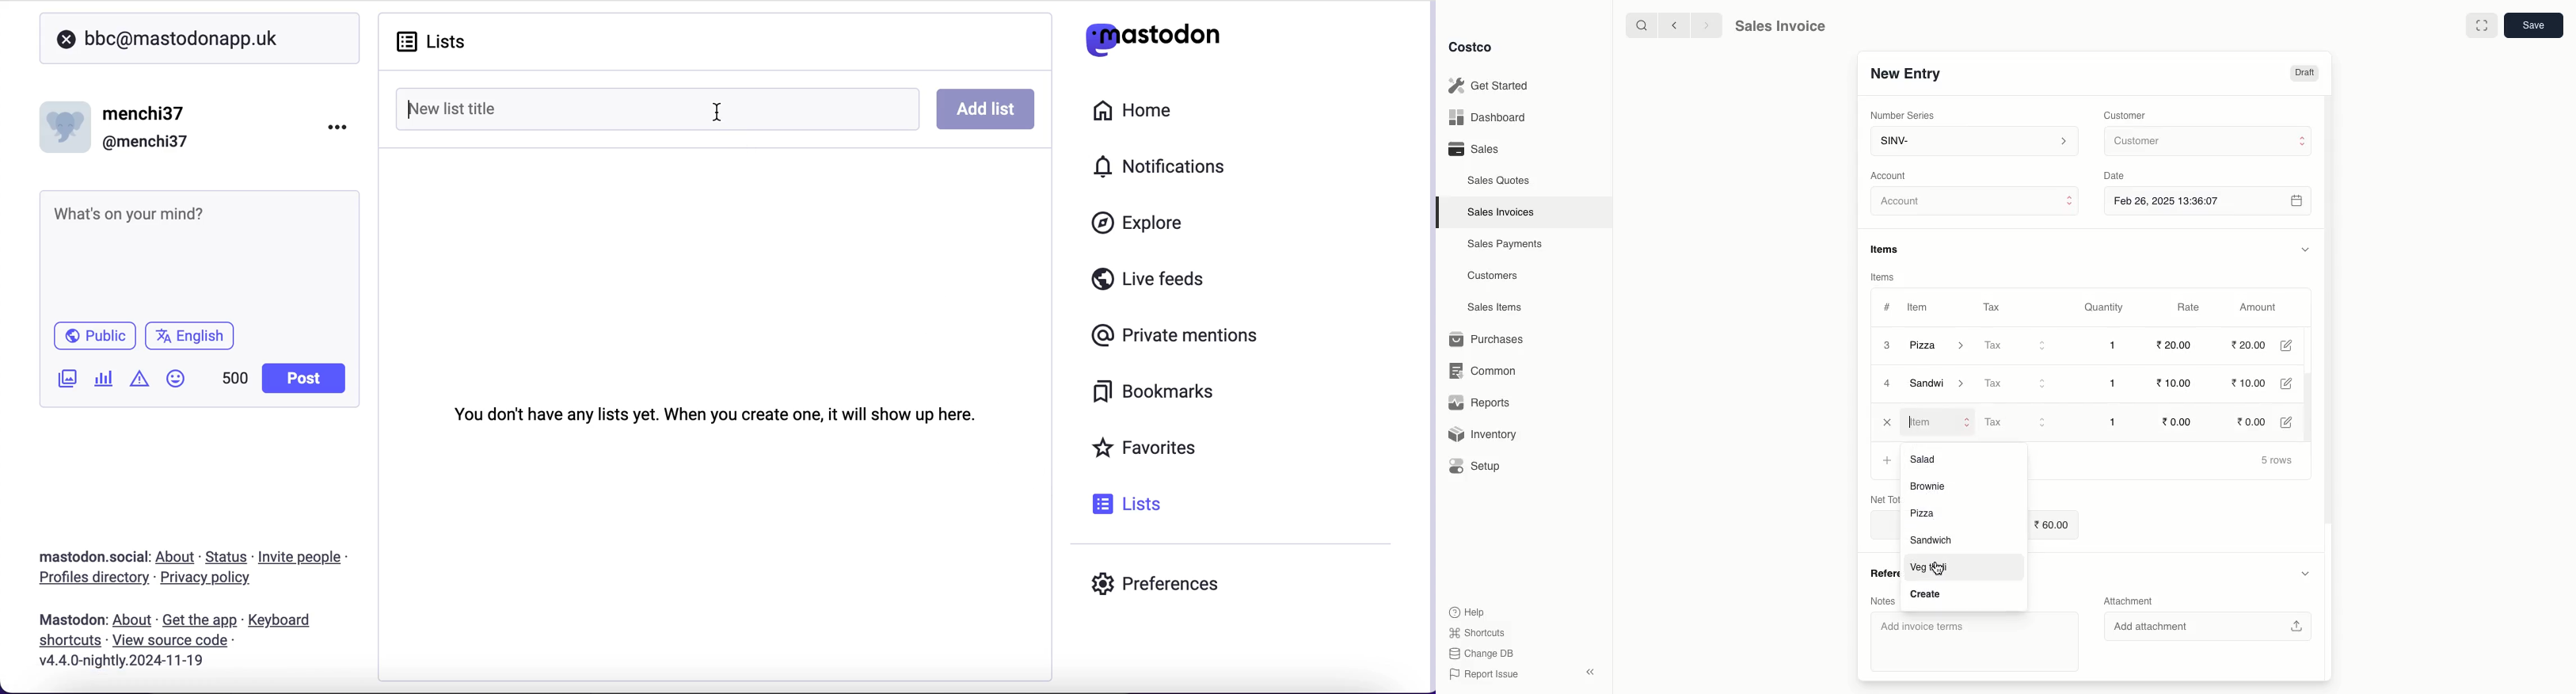  What do you see at coordinates (1486, 433) in the screenshot?
I see `Inventory` at bounding box center [1486, 433].